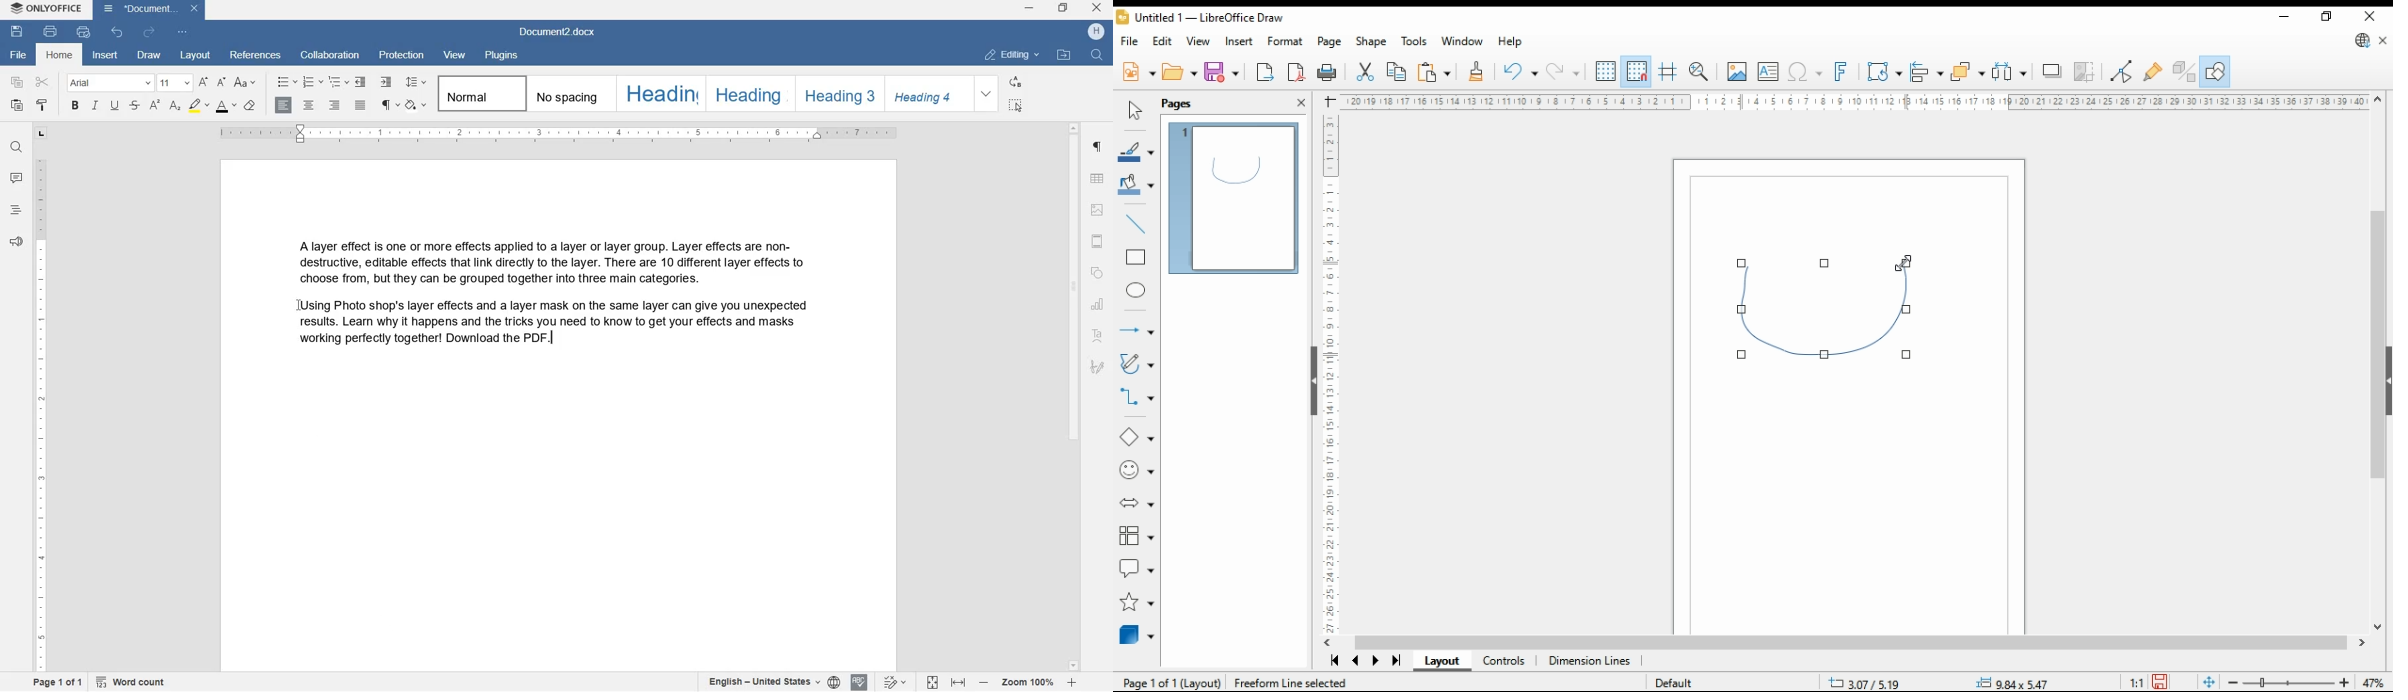 The height and width of the screenshot is (700, 2408). What do you see at coordinates (58, 682) in the screenshot?
I see `PAGE 1 OF 1` at bounding box center [58, 682].